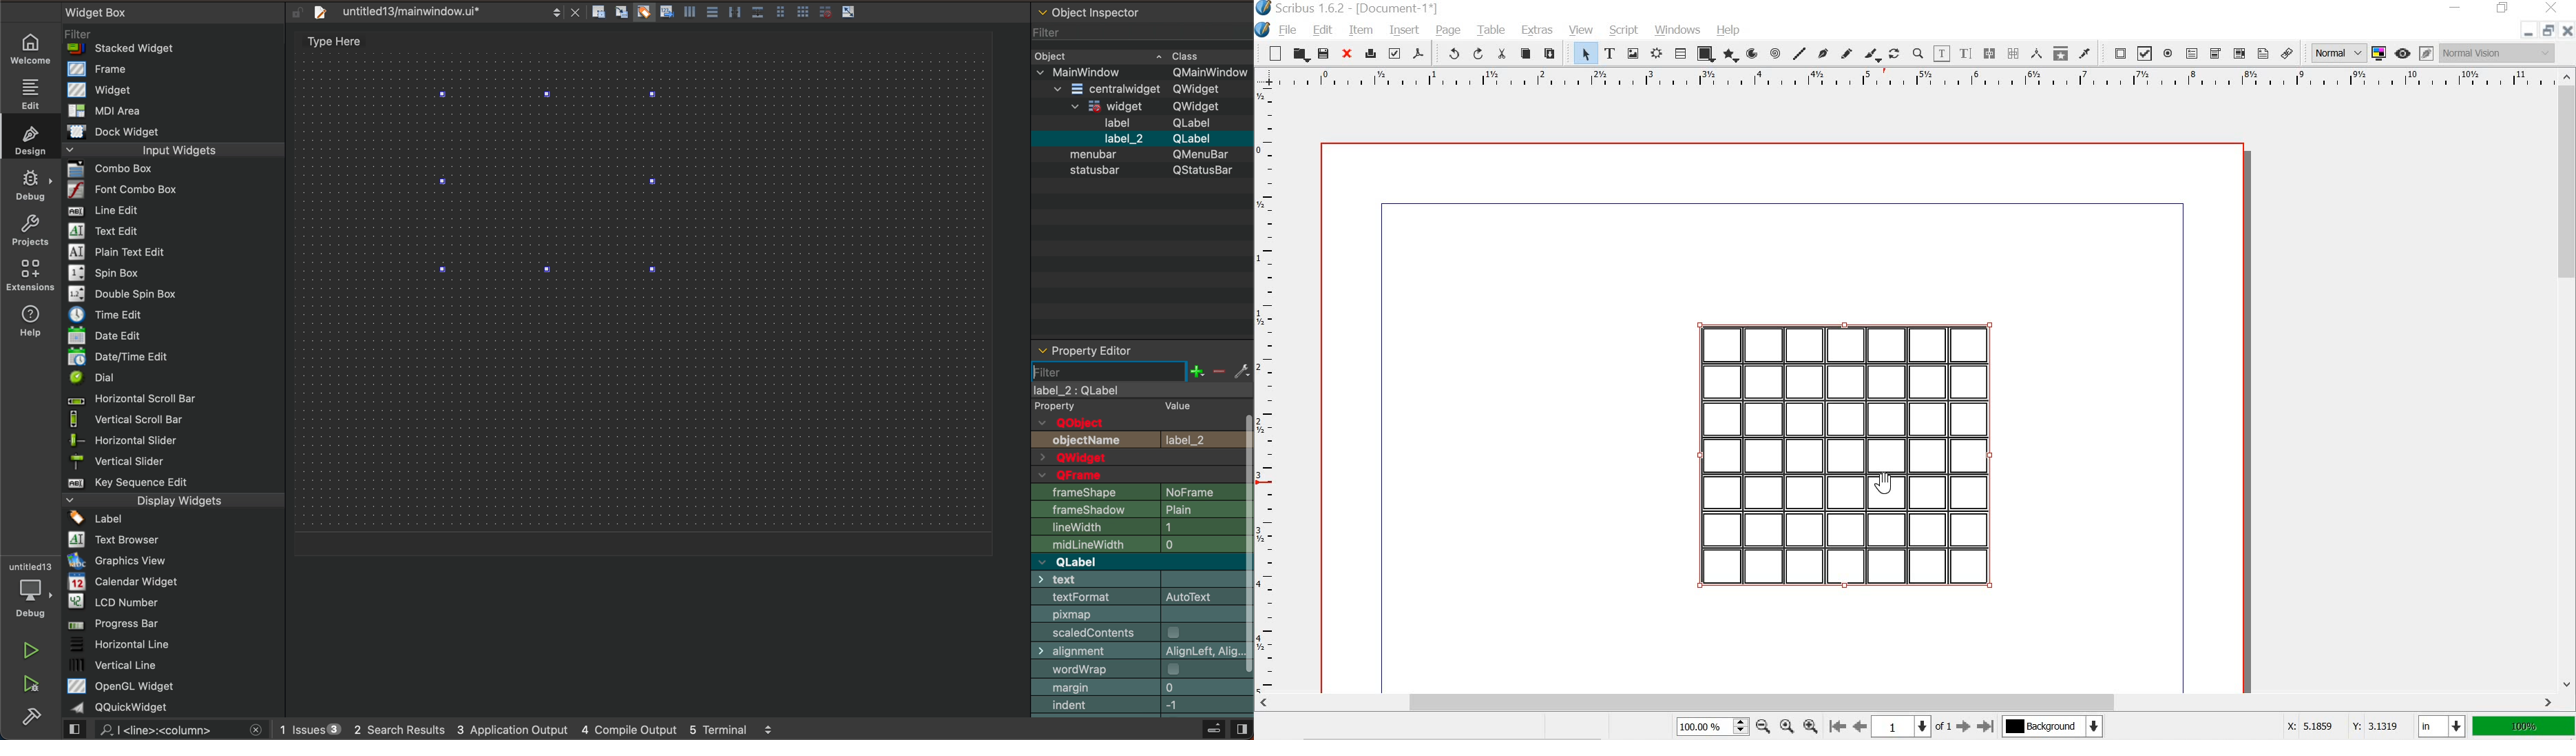 The image size is (2576, 756). What do you see at coordinates (1986, 725) in the screenshot?
I see `go to the last page` at bounding box center [1986, 725].